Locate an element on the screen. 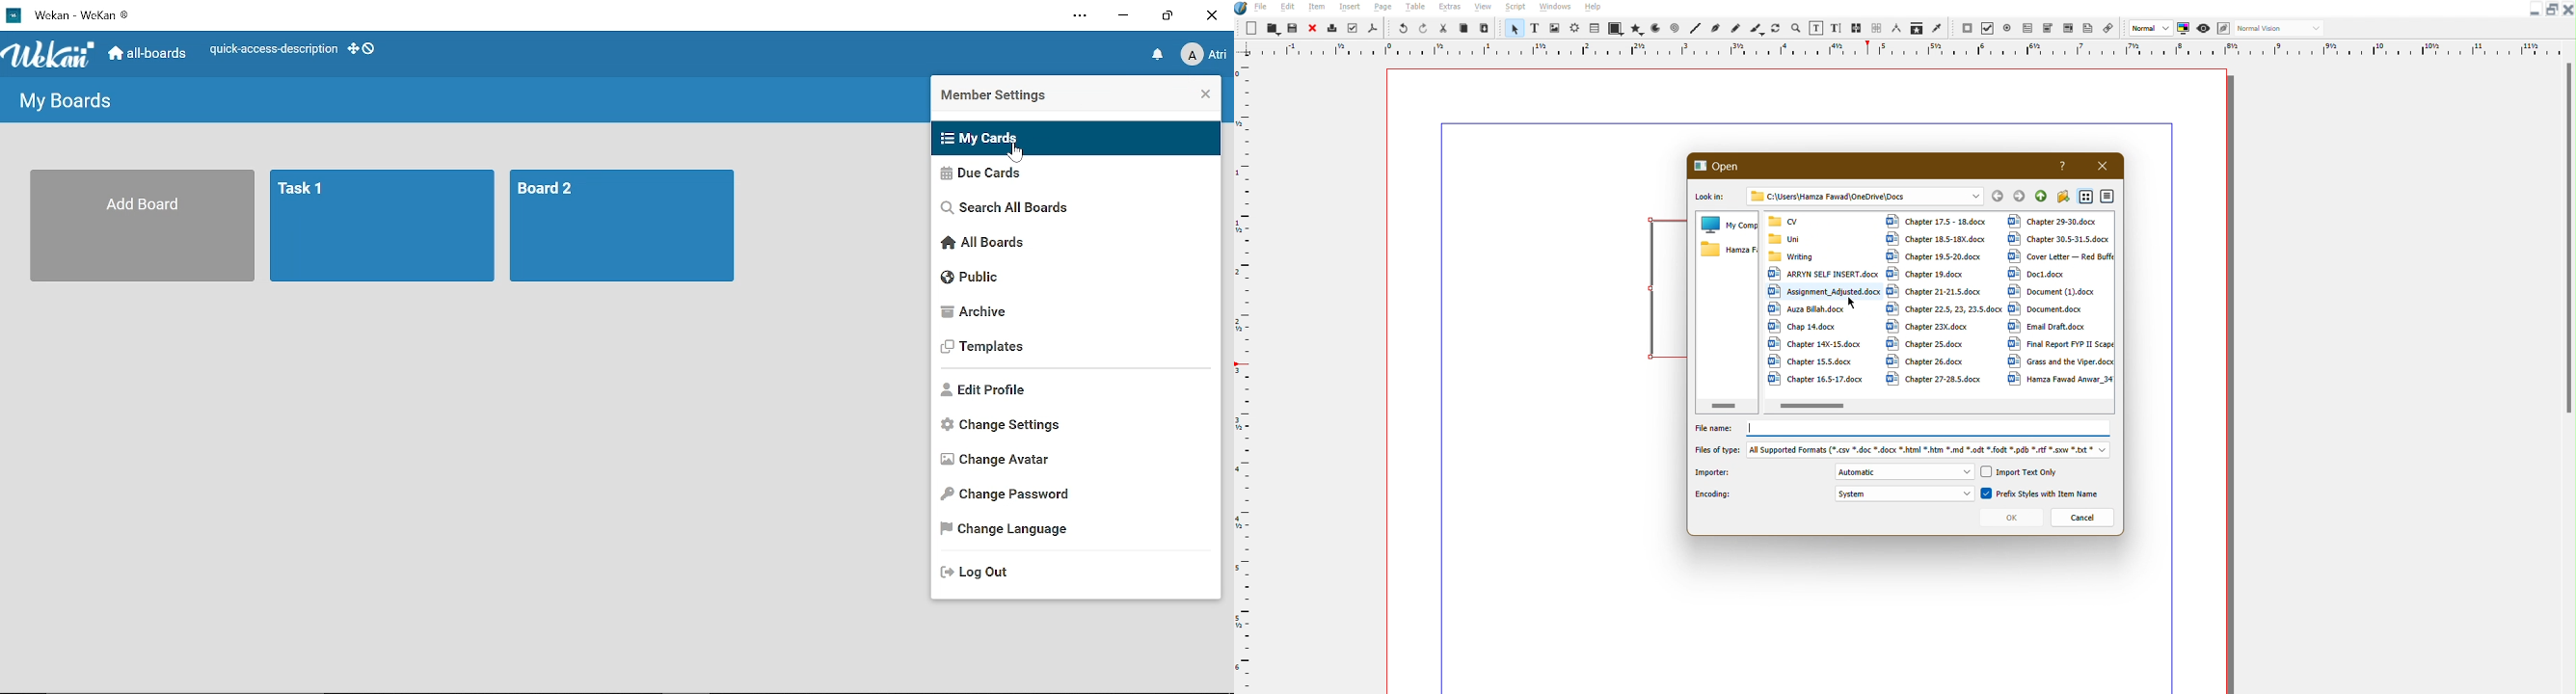  Brush Line is located at coordinates (1756, 27).